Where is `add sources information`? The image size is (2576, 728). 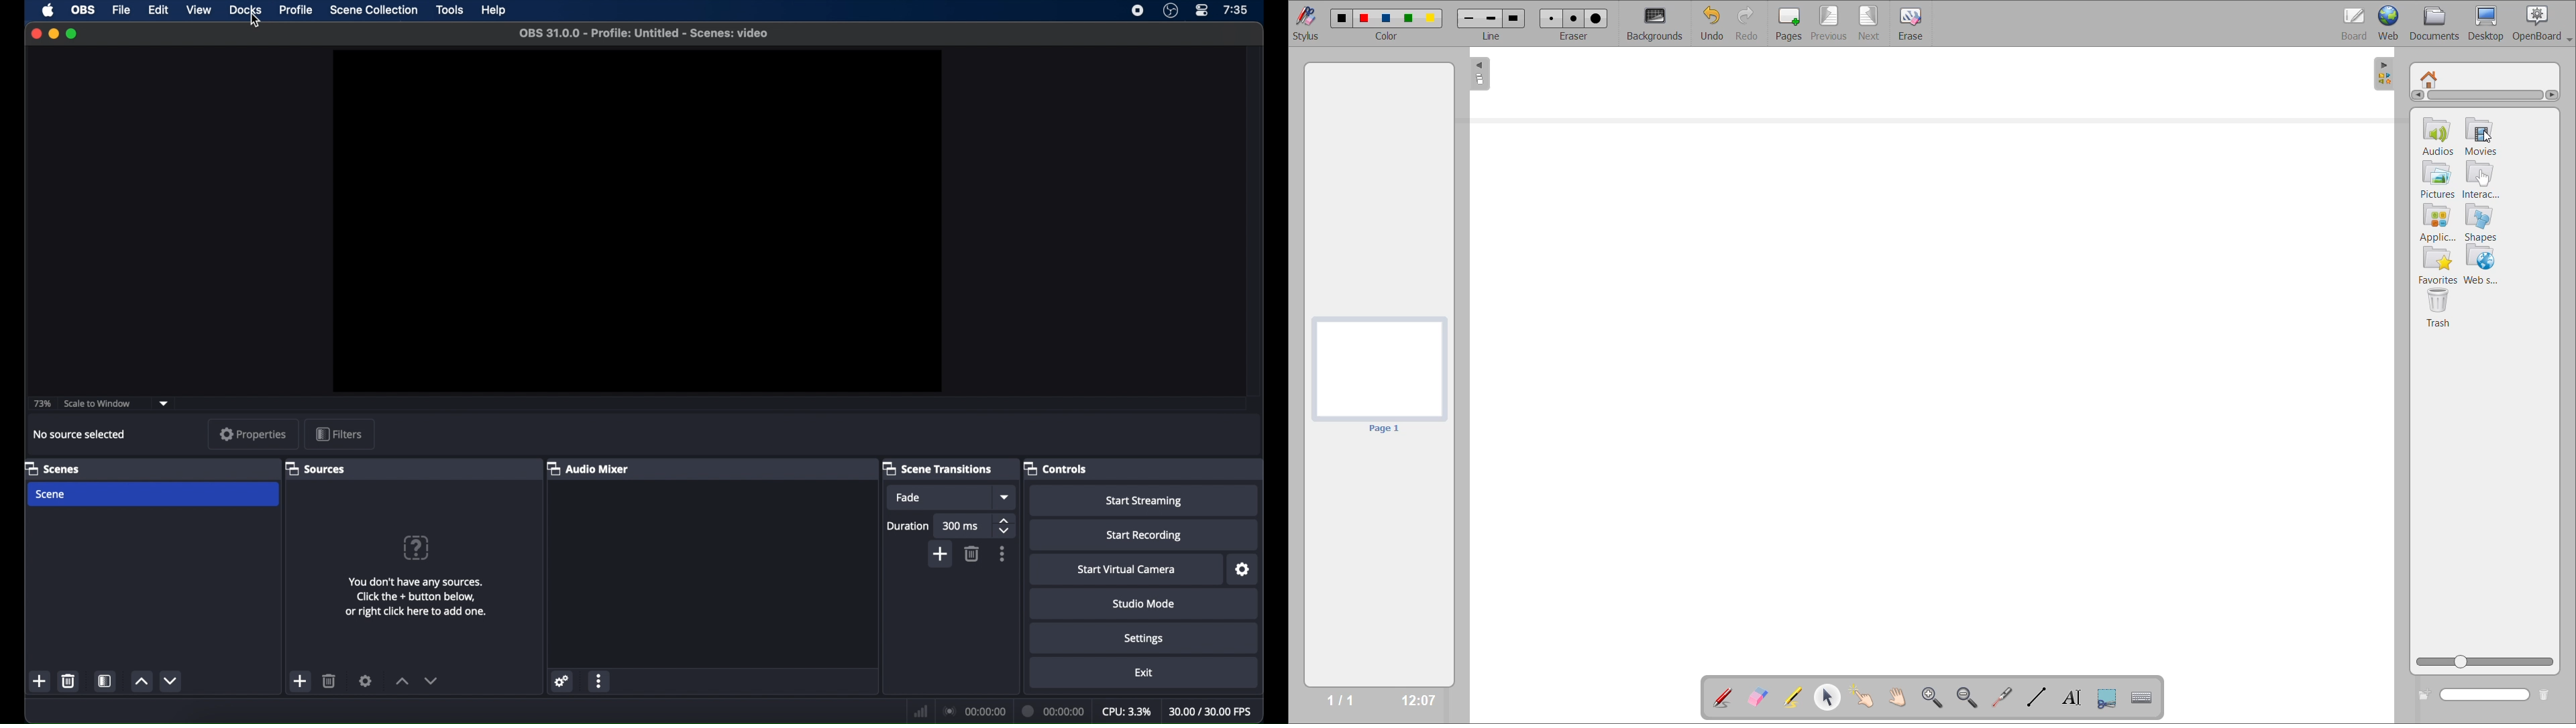
add sources information is located at coordinates (416, 597).